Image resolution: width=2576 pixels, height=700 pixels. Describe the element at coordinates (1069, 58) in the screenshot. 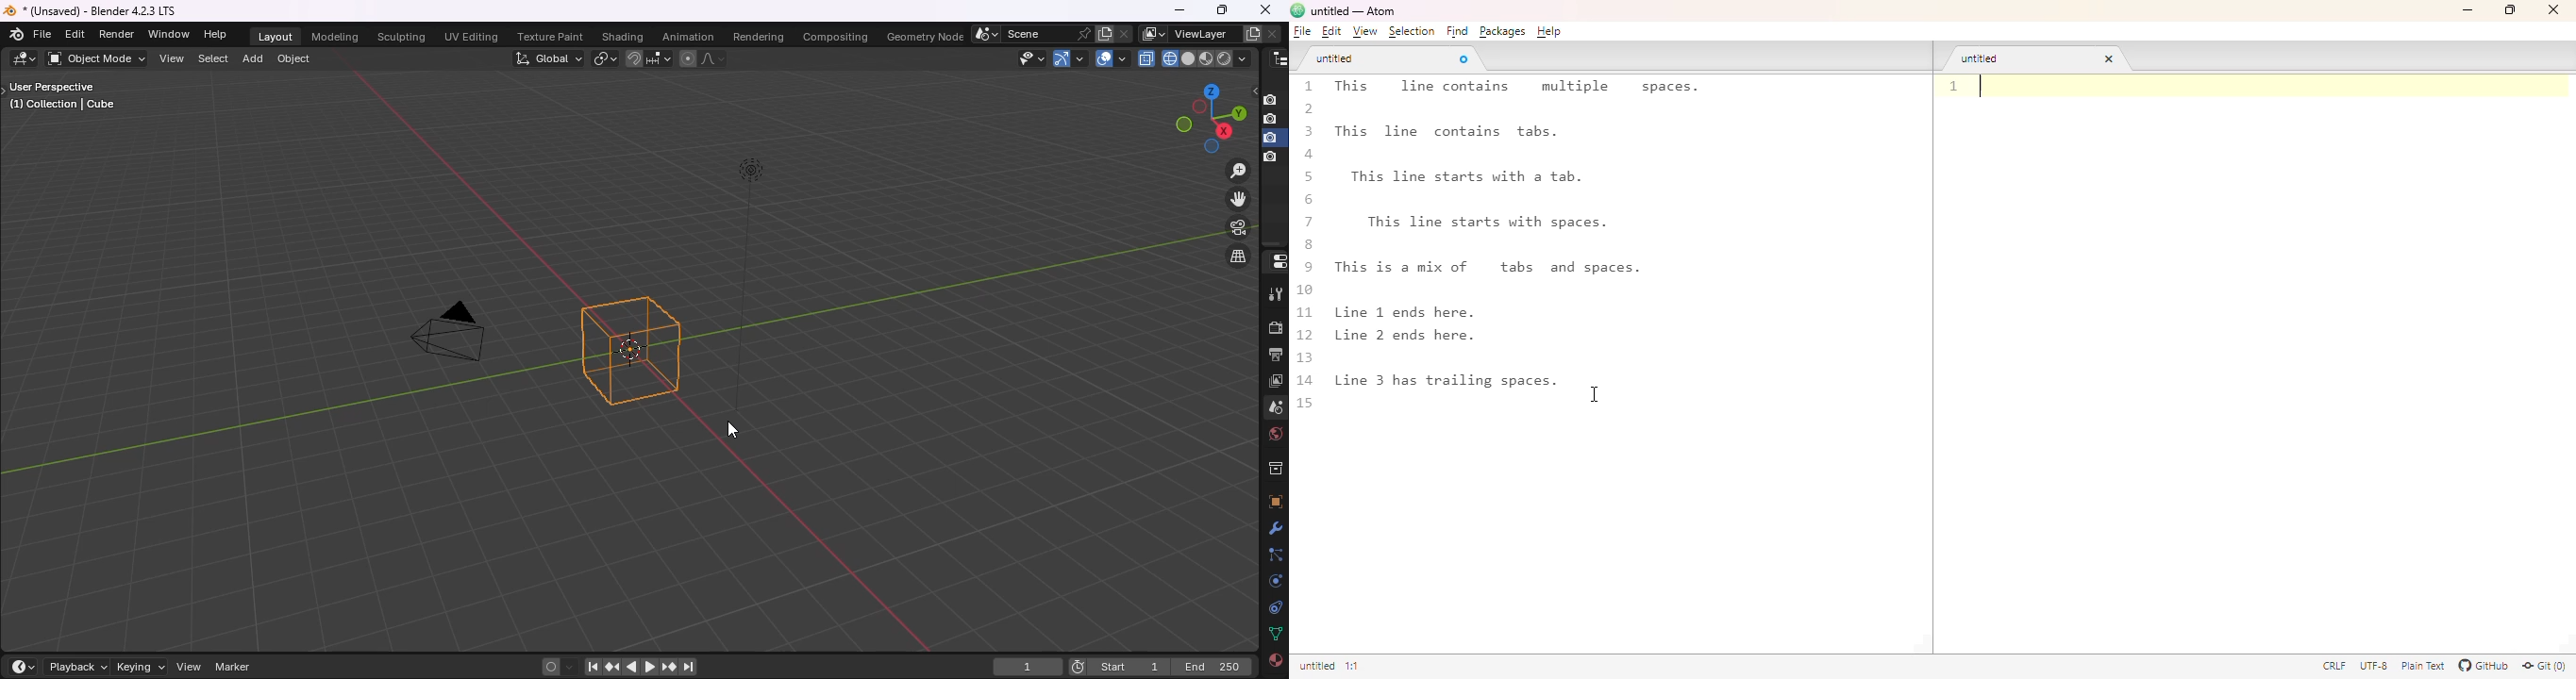

I see `show gizmo` at that location.